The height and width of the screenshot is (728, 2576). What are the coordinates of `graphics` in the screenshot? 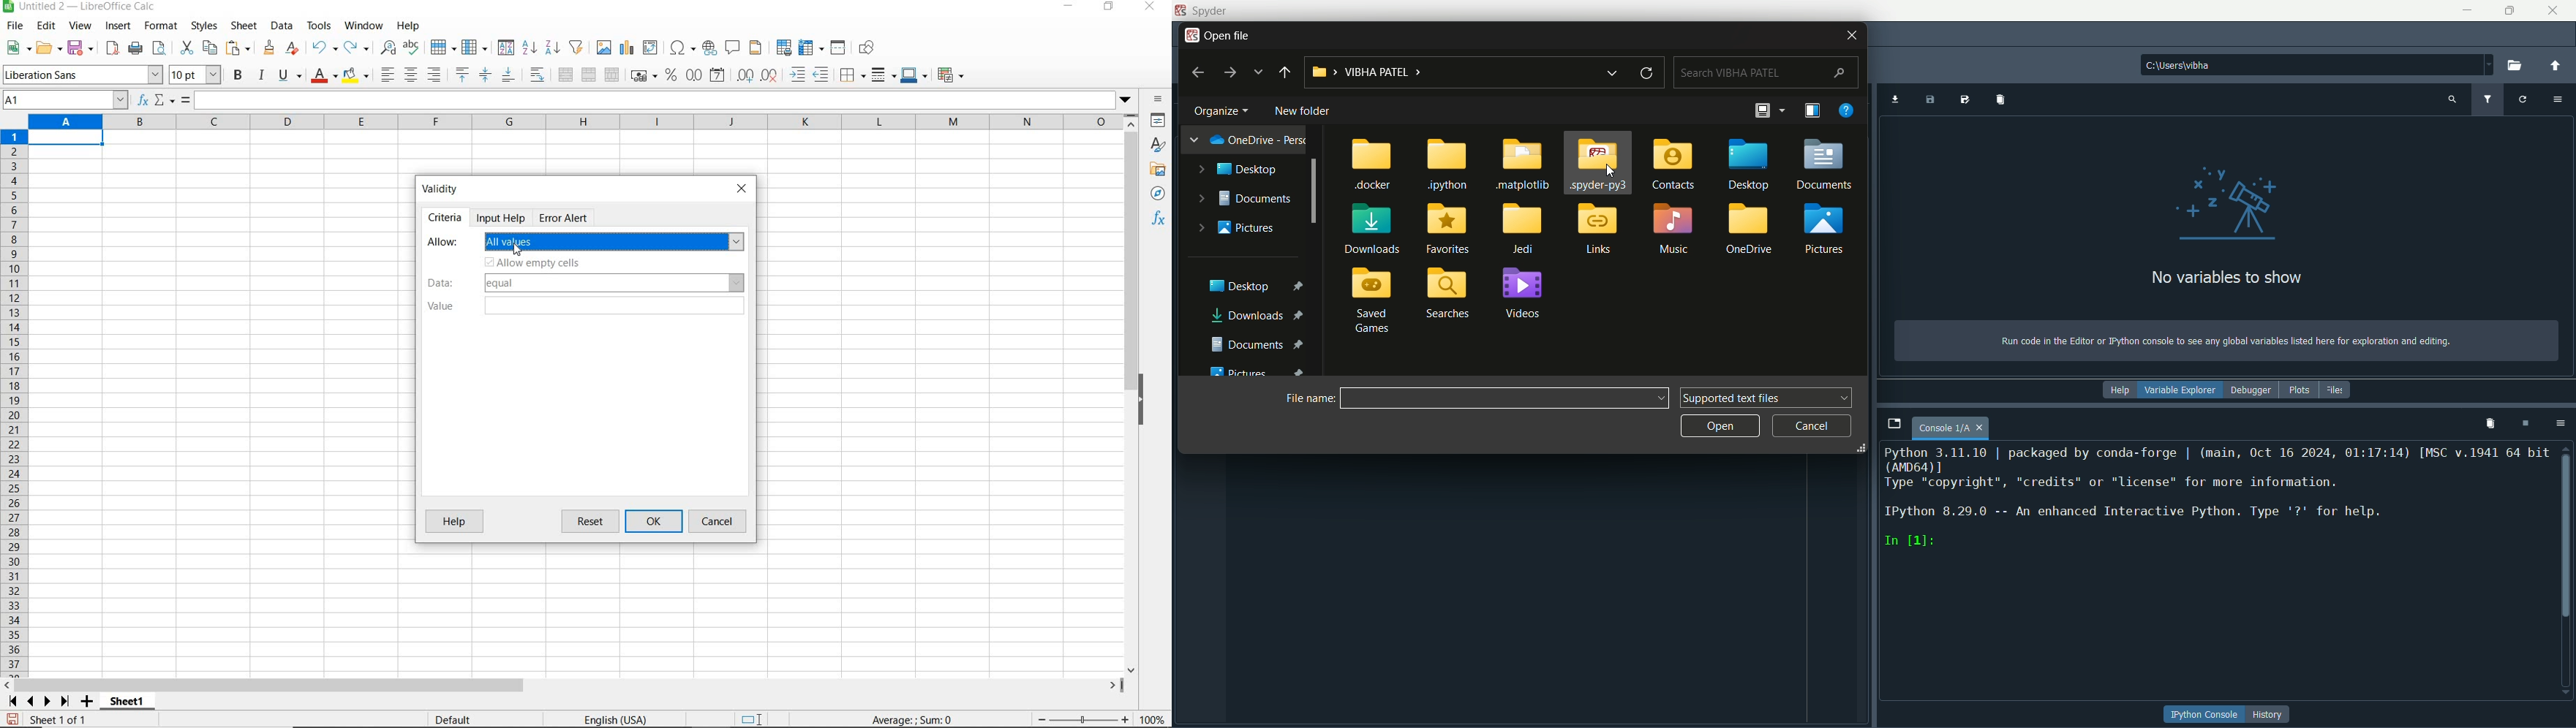 It's located at (2227, 202).